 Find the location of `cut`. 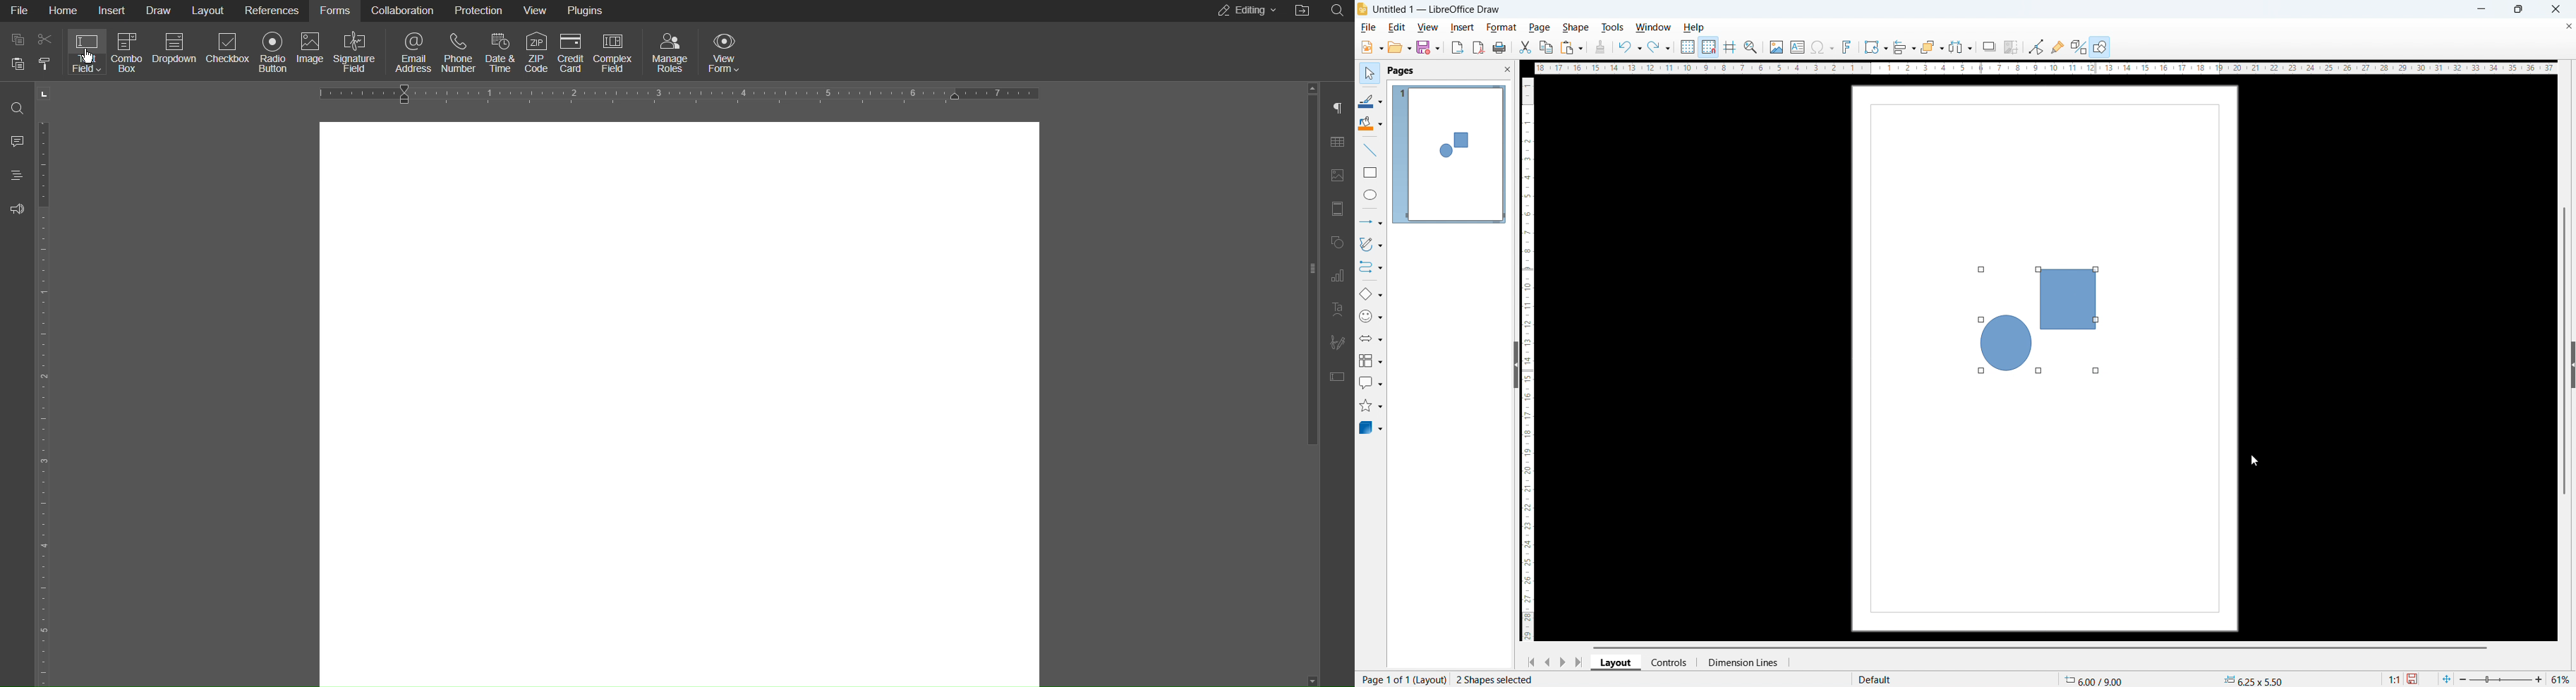

cut is located at coordinates (46, 39).